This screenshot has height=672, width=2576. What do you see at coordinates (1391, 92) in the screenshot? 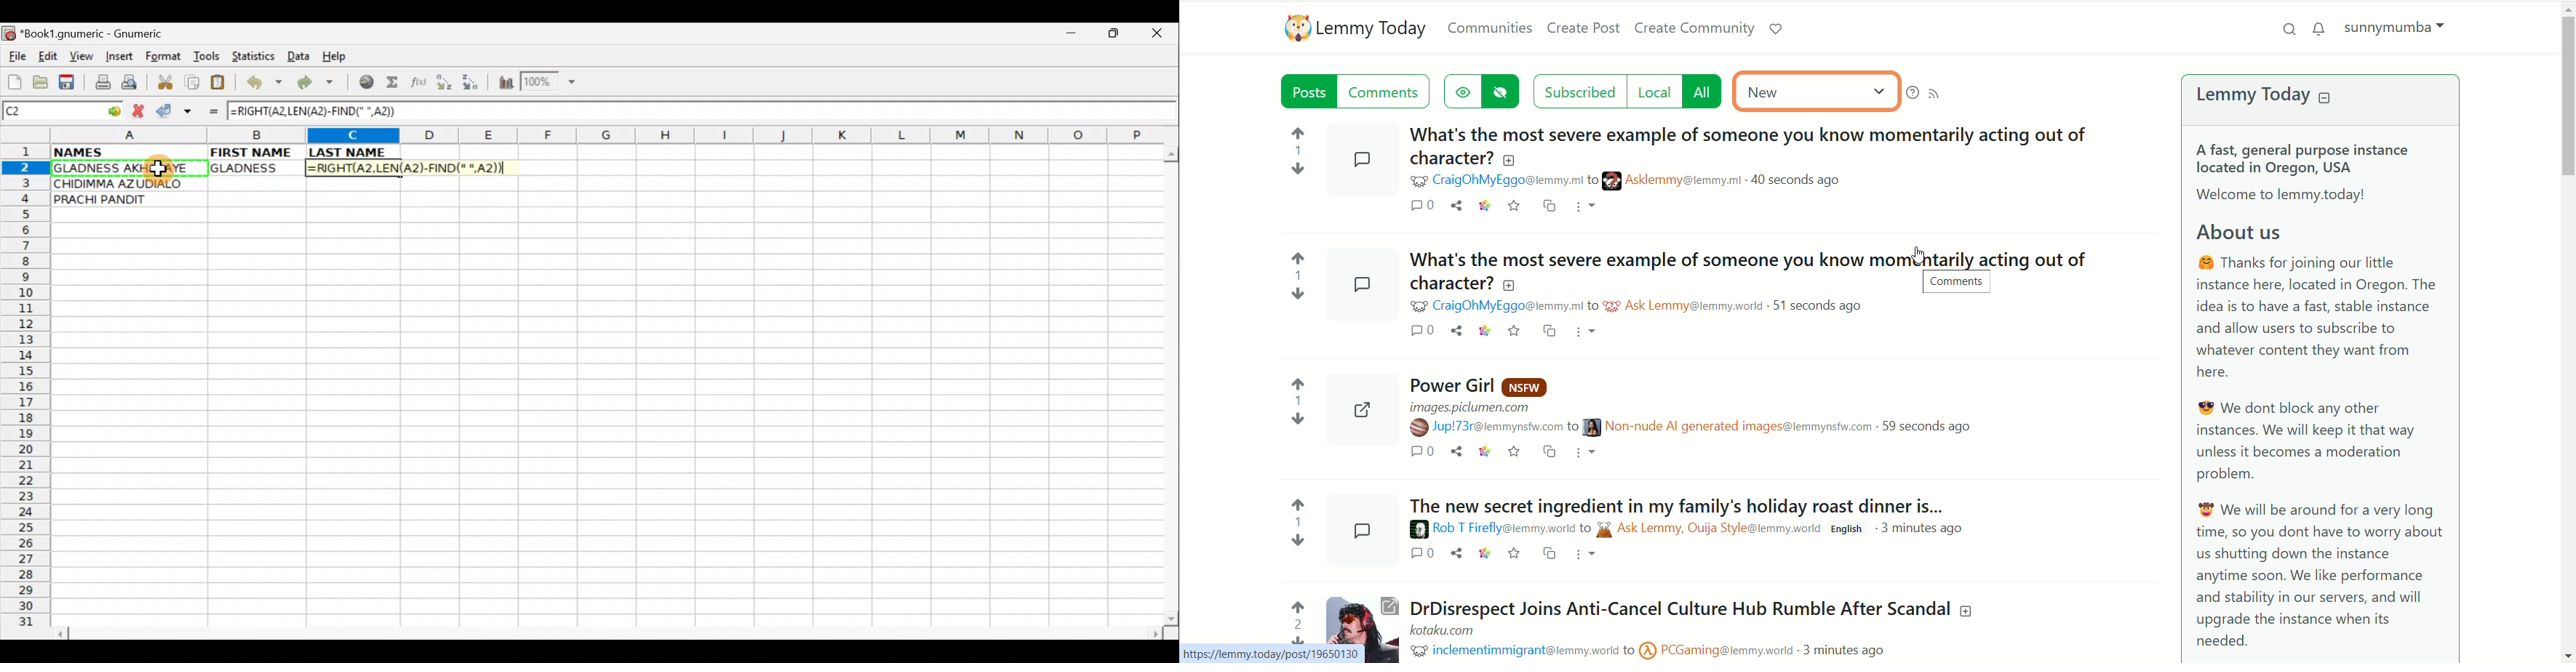
I see `comments` at bounding box center [1391, 92].